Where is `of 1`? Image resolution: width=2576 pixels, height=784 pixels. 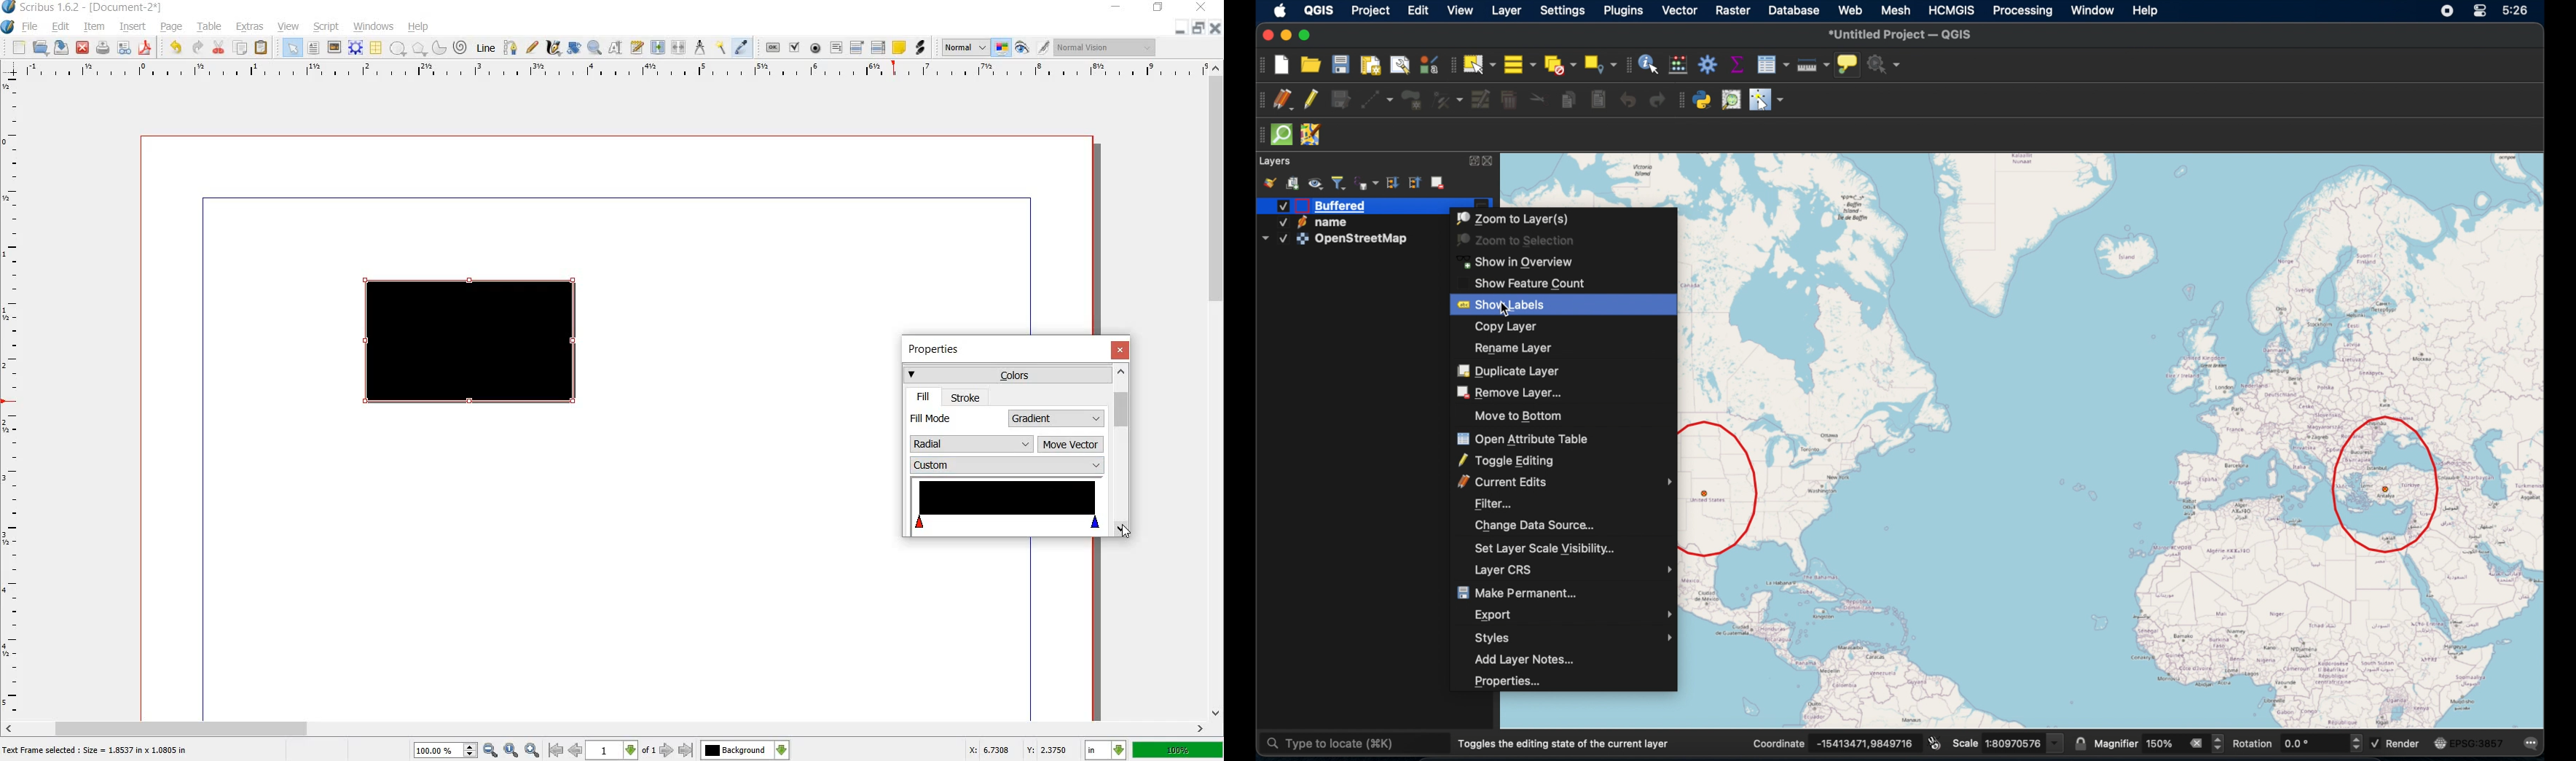 of 1 is located at coordinates (648, 752).